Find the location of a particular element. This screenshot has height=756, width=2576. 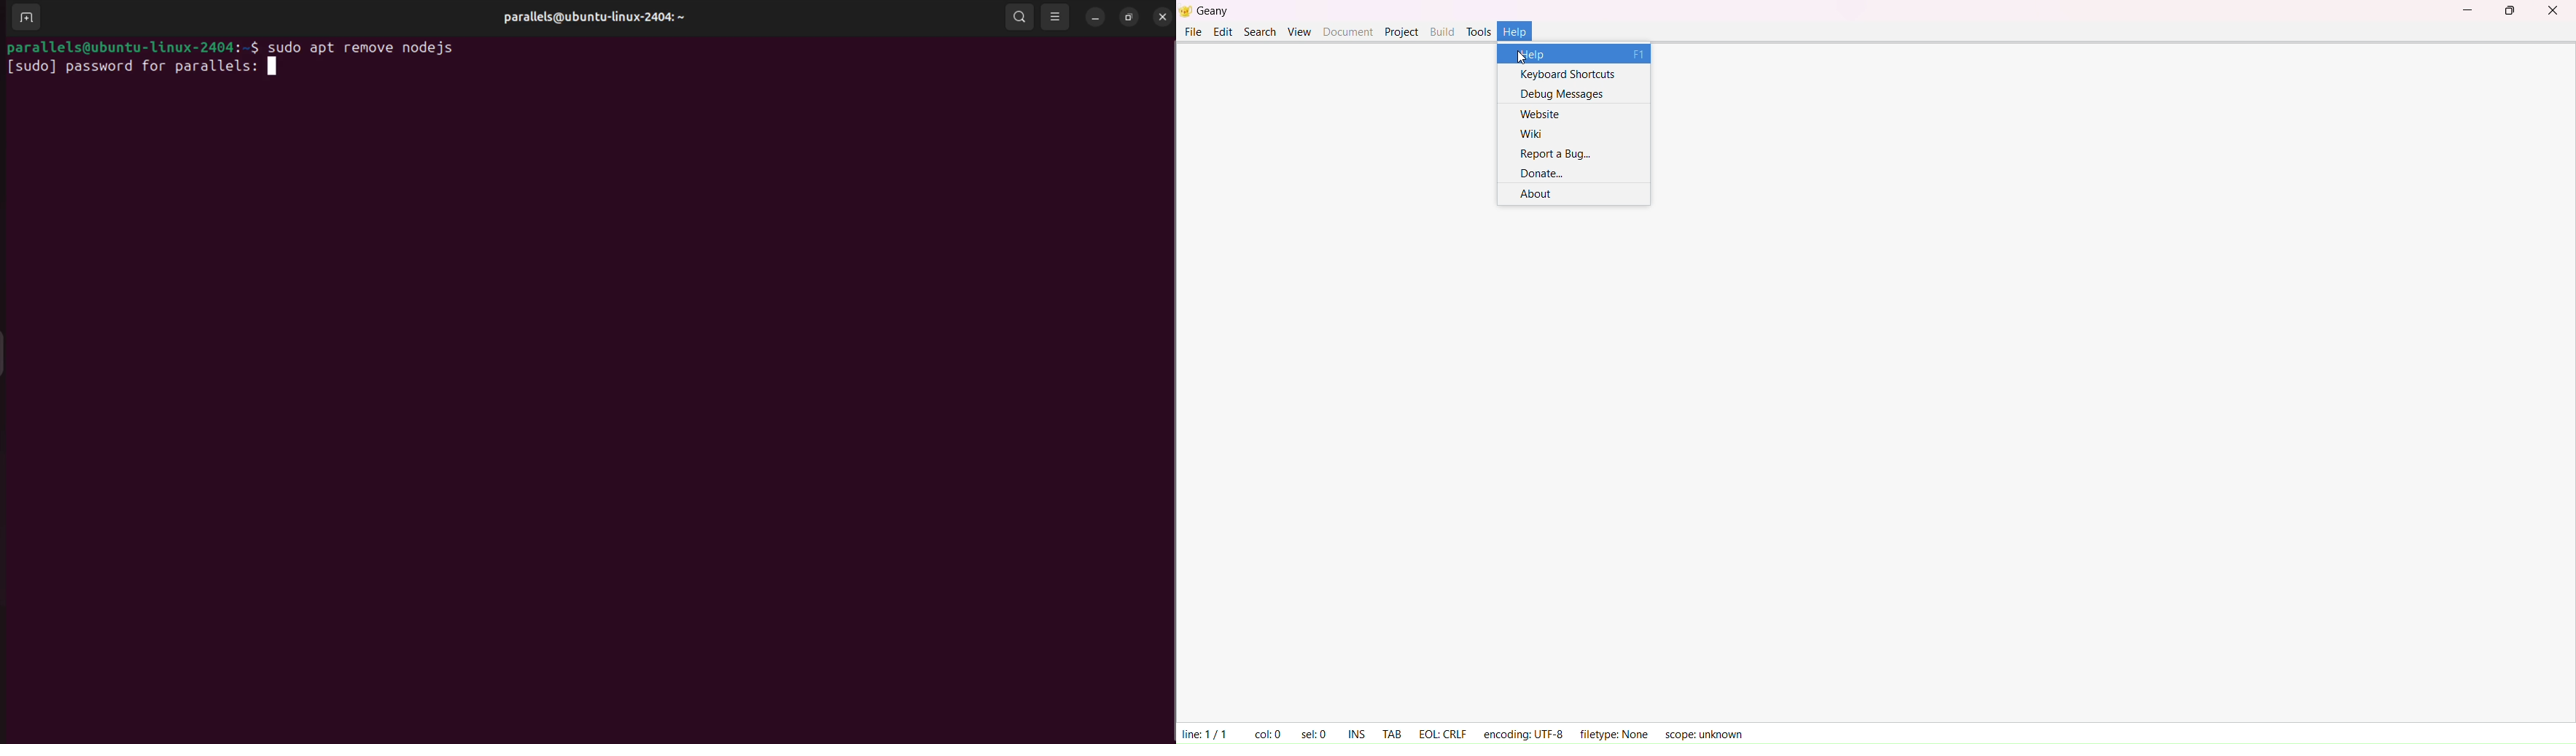

resize is located at coordinates (1130, 18).